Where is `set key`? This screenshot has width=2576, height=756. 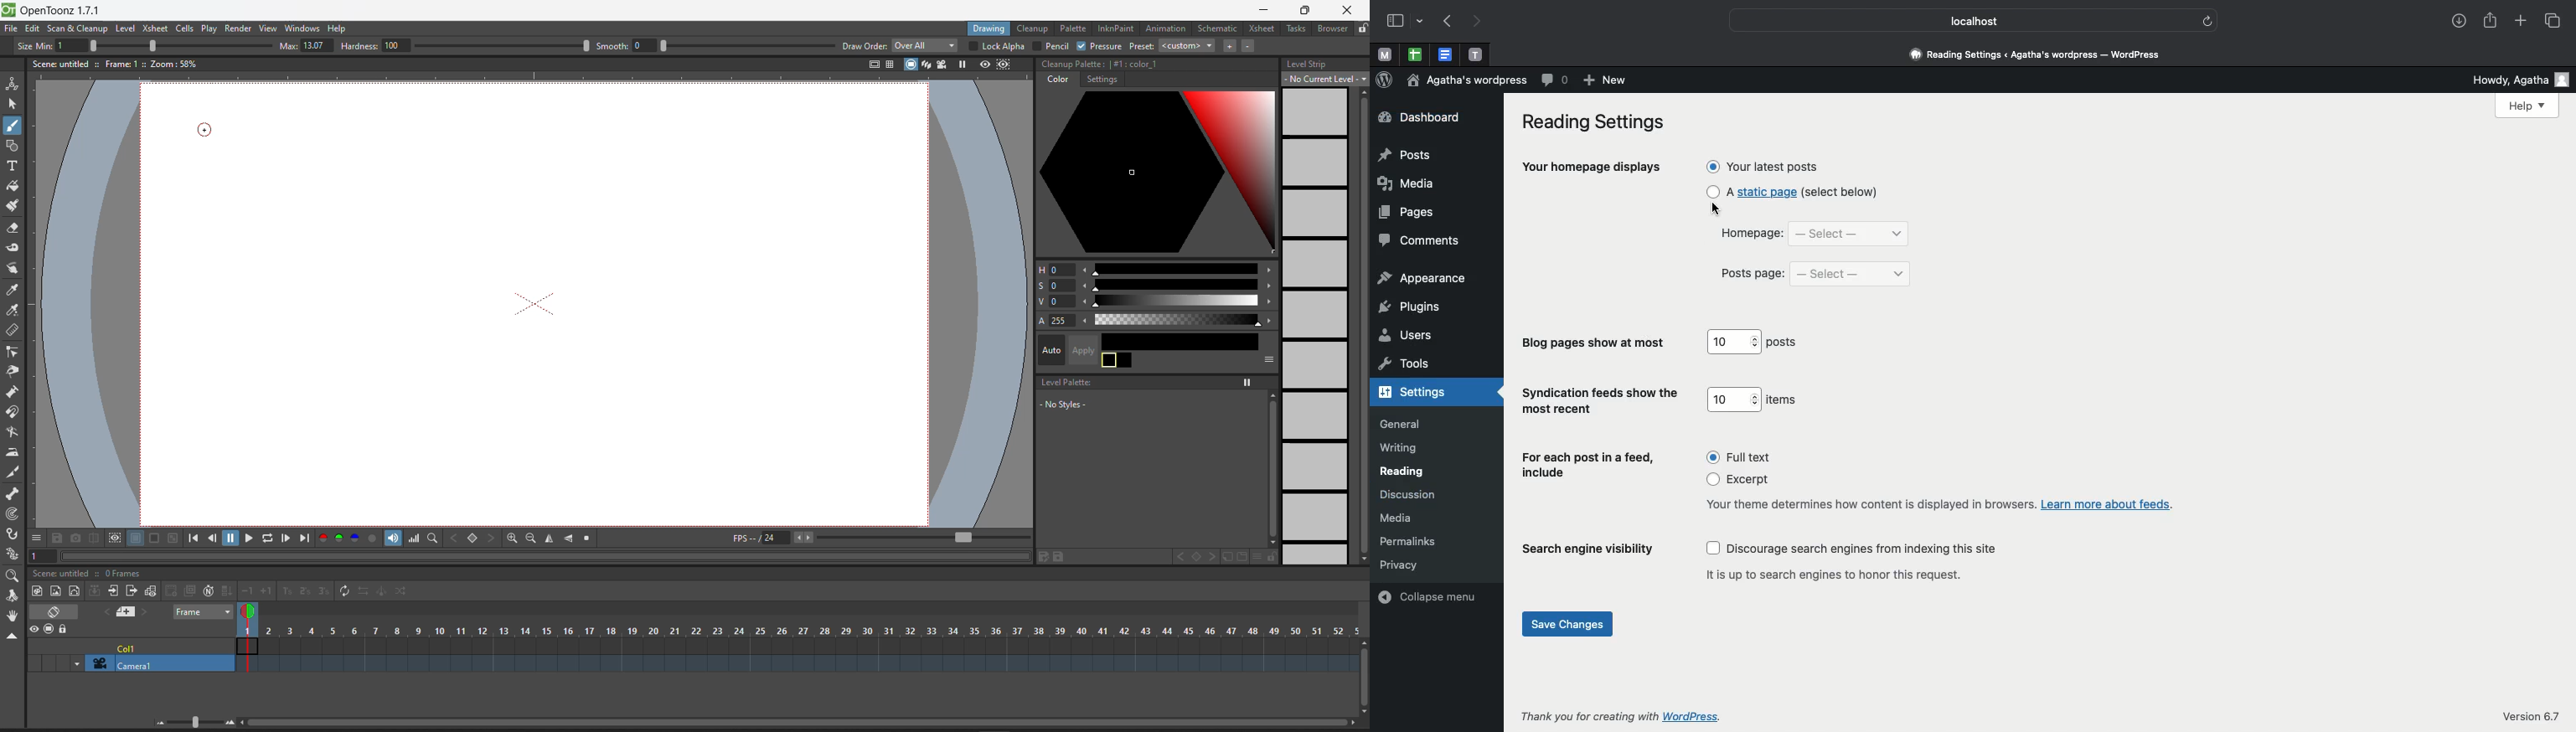
set key is located at coordinates (1194, 556).